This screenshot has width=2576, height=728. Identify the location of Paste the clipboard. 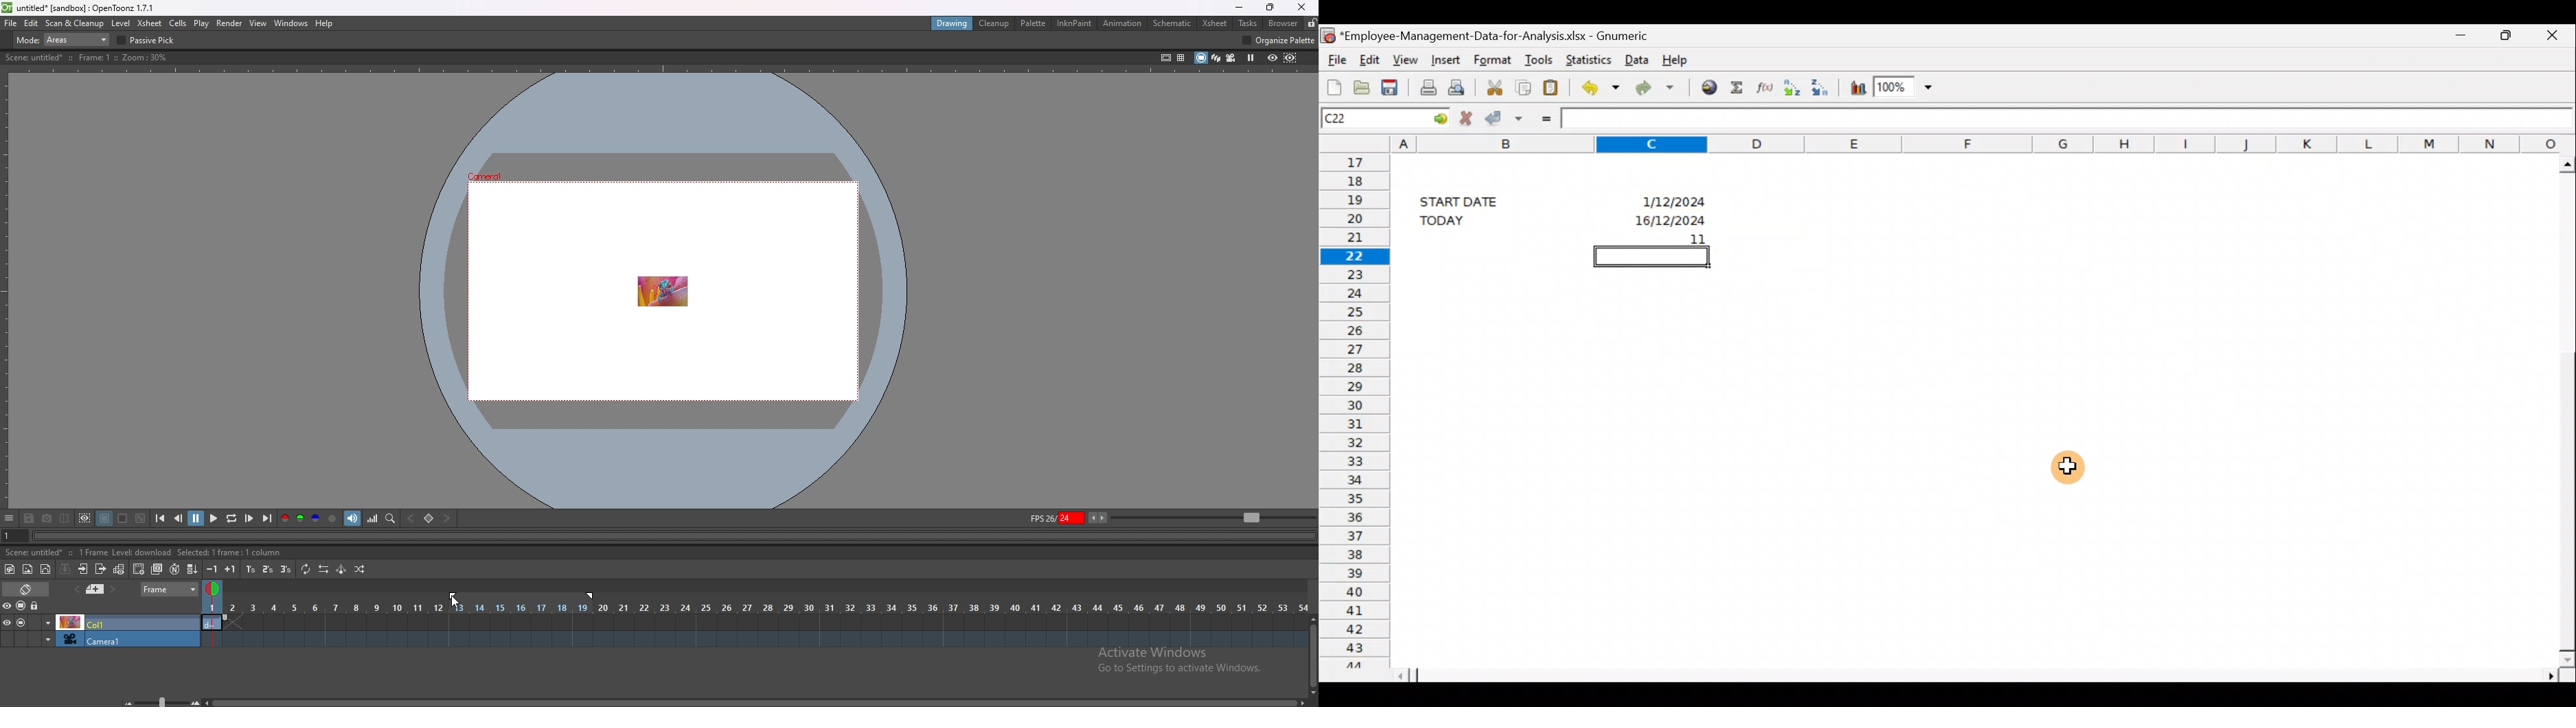
(1554, 85).